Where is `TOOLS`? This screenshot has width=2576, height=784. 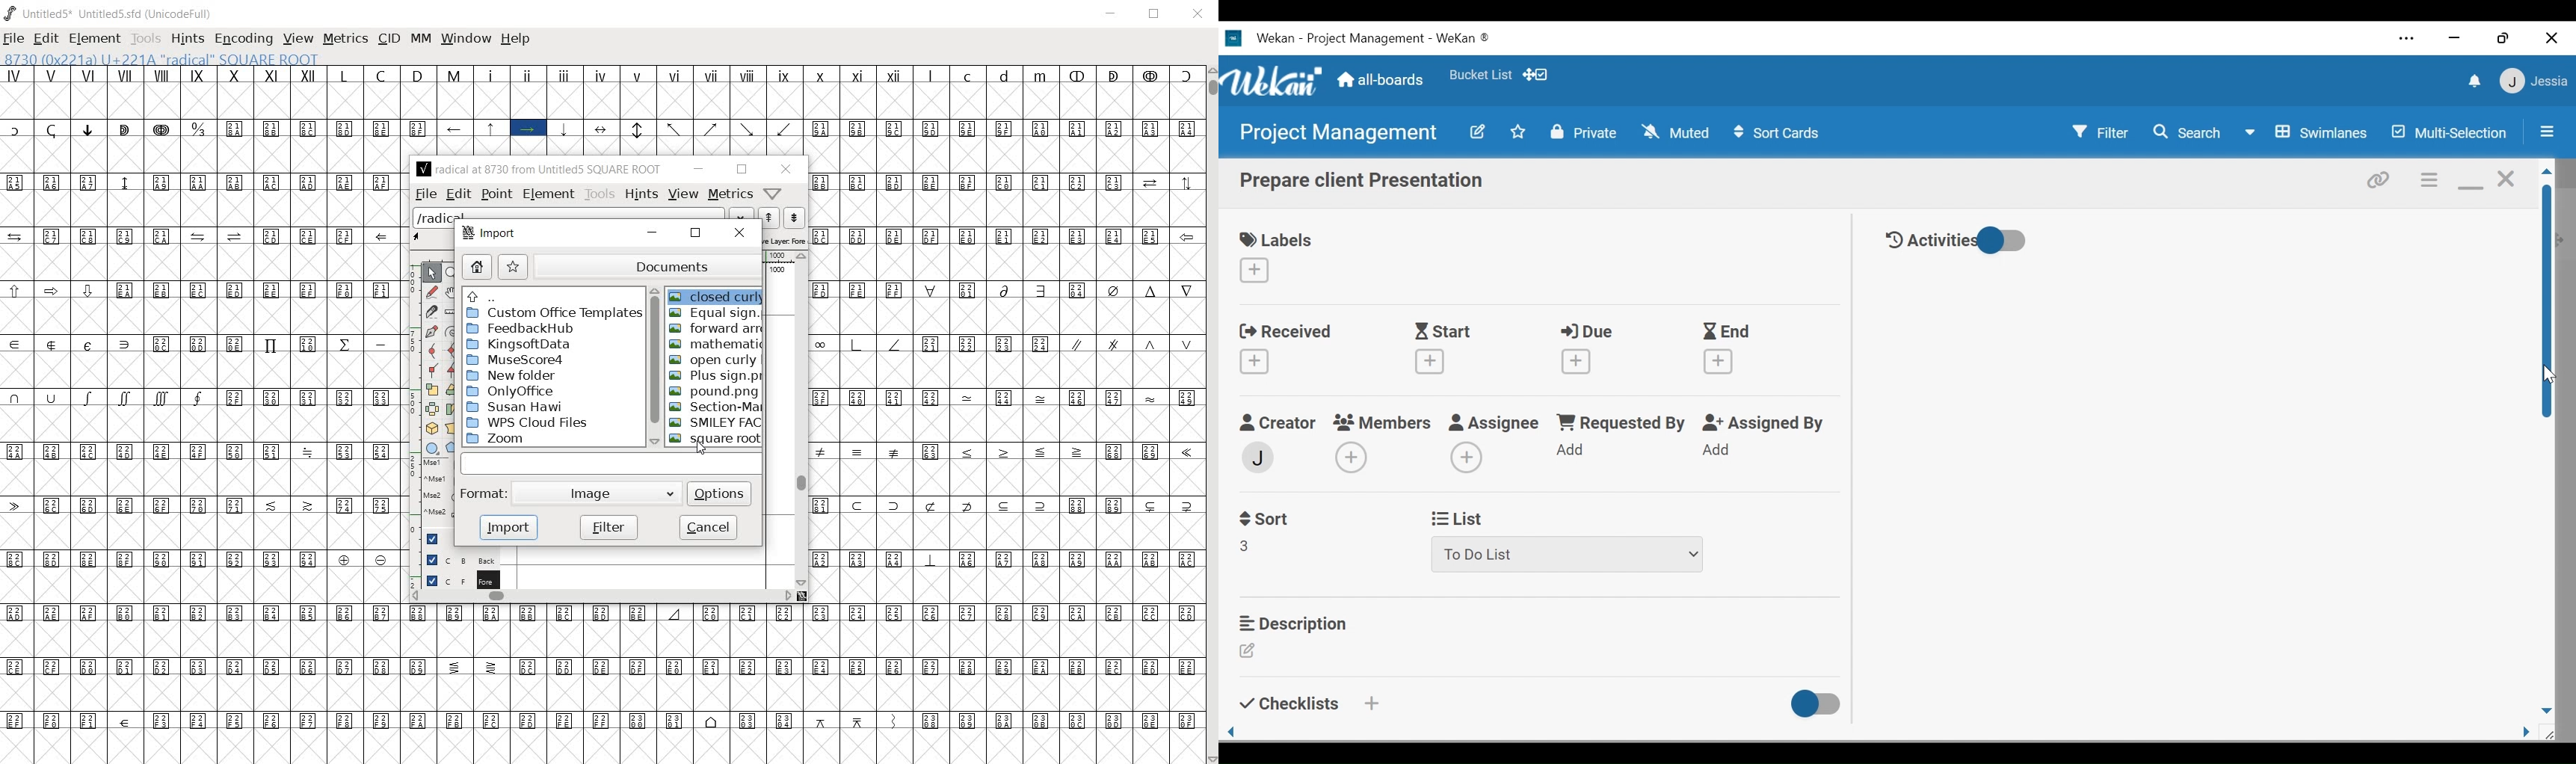 TOOLS is located at coordinates (146, 39).